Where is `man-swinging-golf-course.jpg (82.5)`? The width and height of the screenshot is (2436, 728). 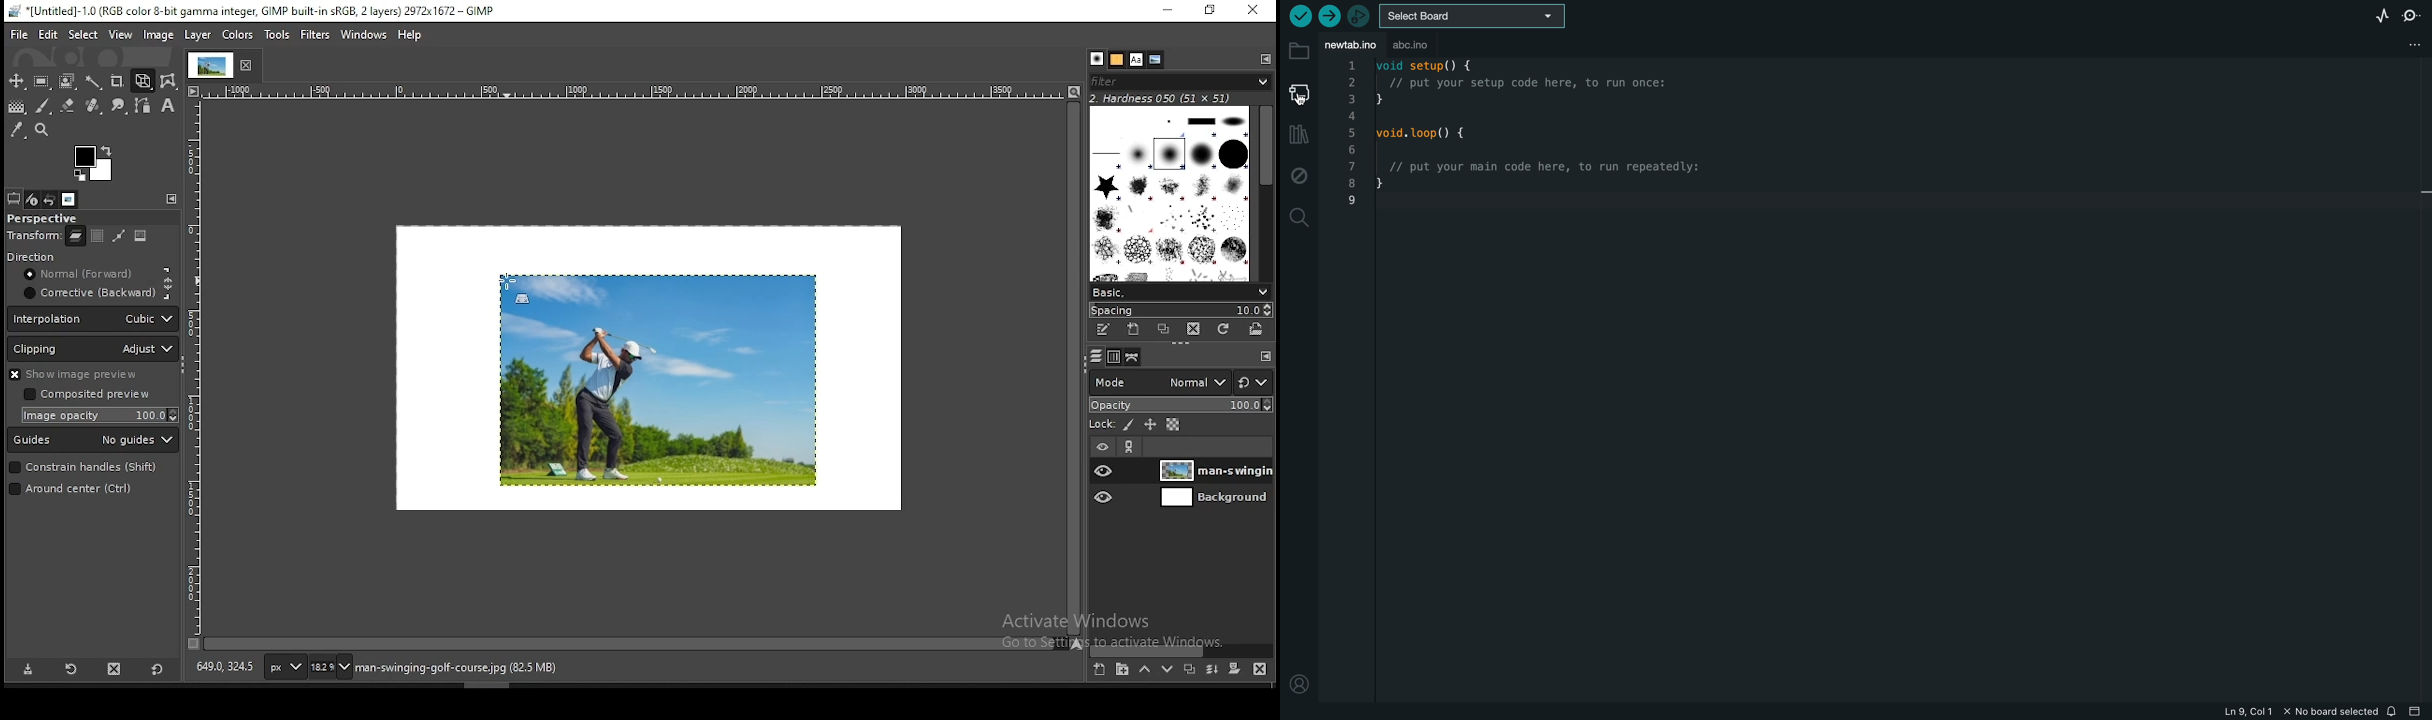 man-swinging-golf-course.jpg (82.5) is located at coordinates (457, 670).